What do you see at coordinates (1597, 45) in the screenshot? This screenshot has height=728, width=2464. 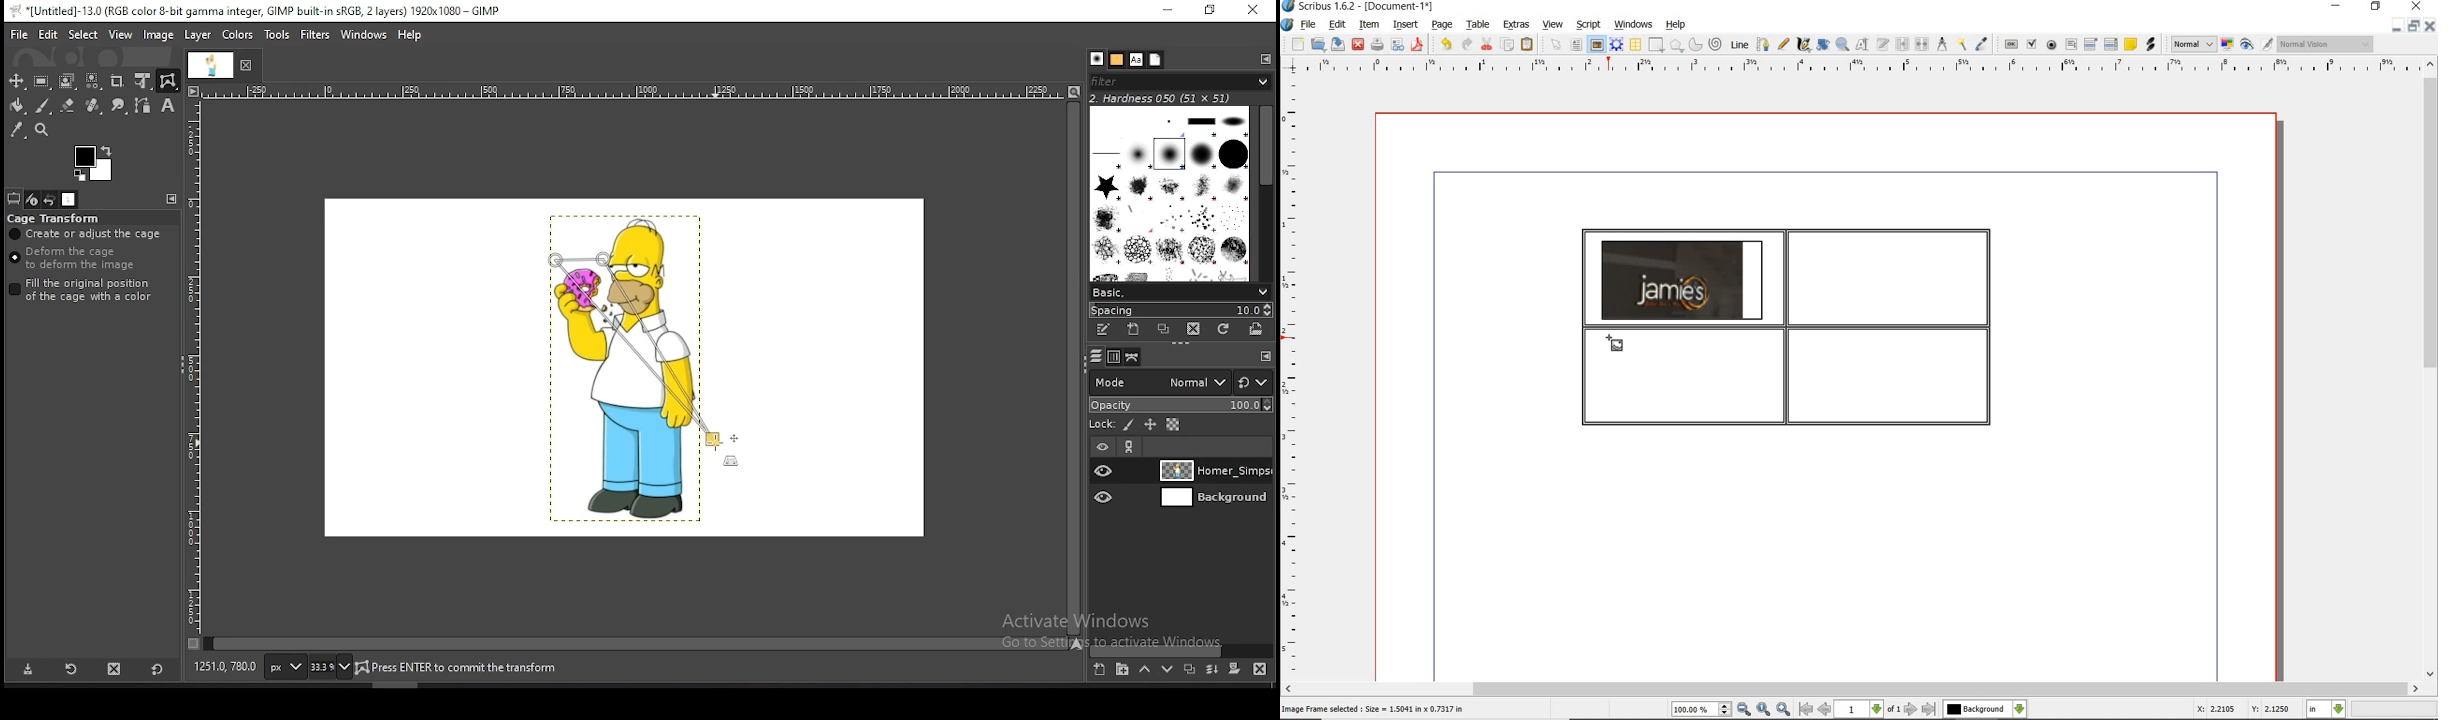 I see `image` at bounding box center [1597, 45].